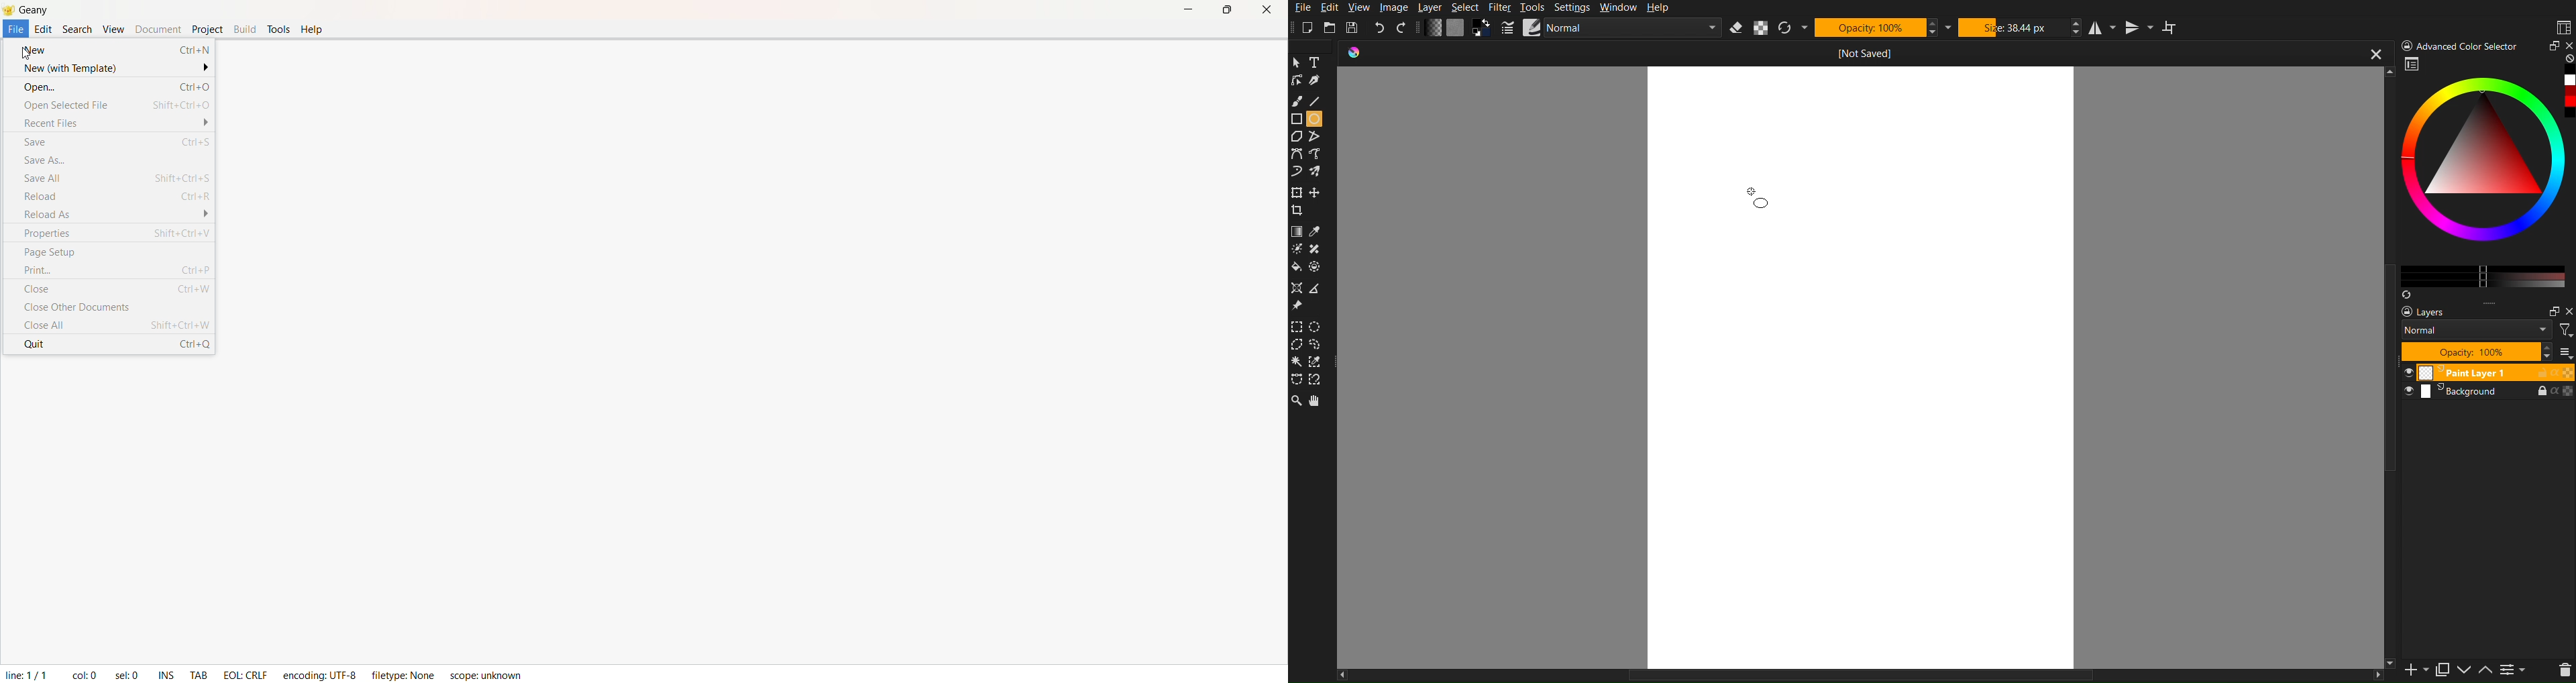 The image size is (2576, 700). I want to click on horizontal scrollbar, so click(1862, 673).